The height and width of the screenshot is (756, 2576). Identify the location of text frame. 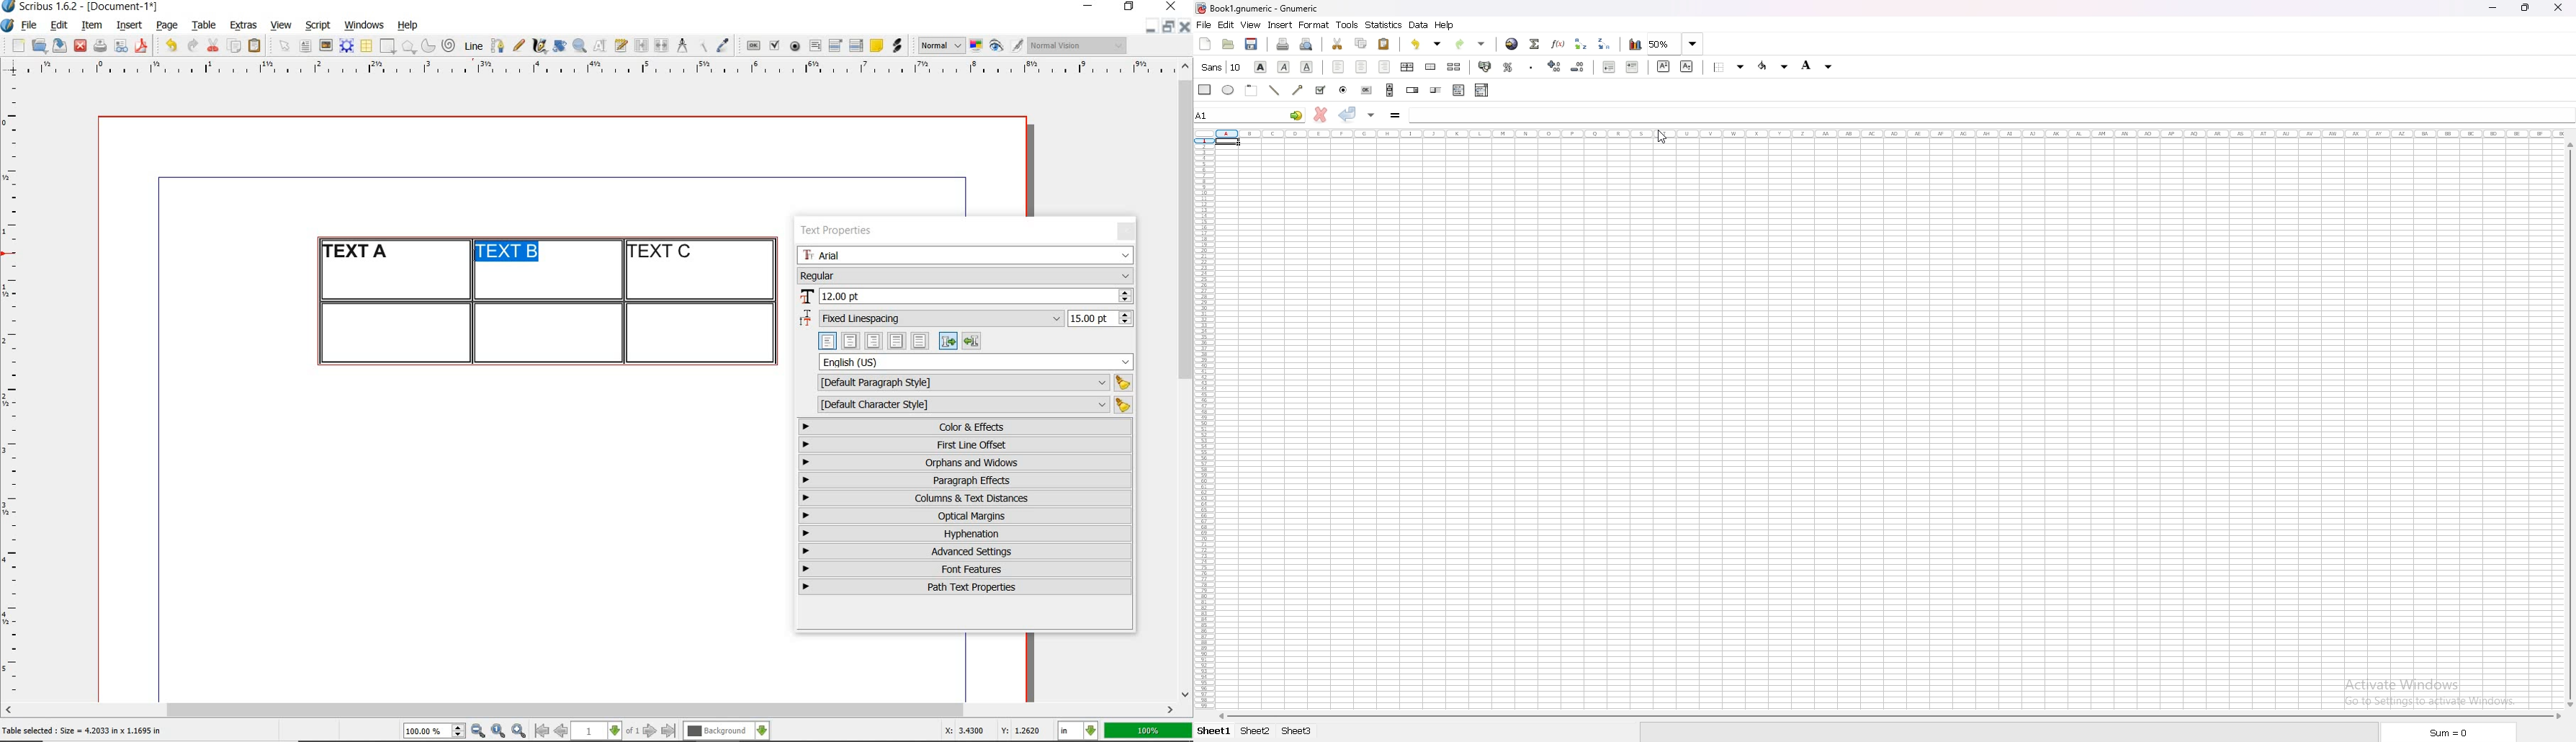
(305, 47).